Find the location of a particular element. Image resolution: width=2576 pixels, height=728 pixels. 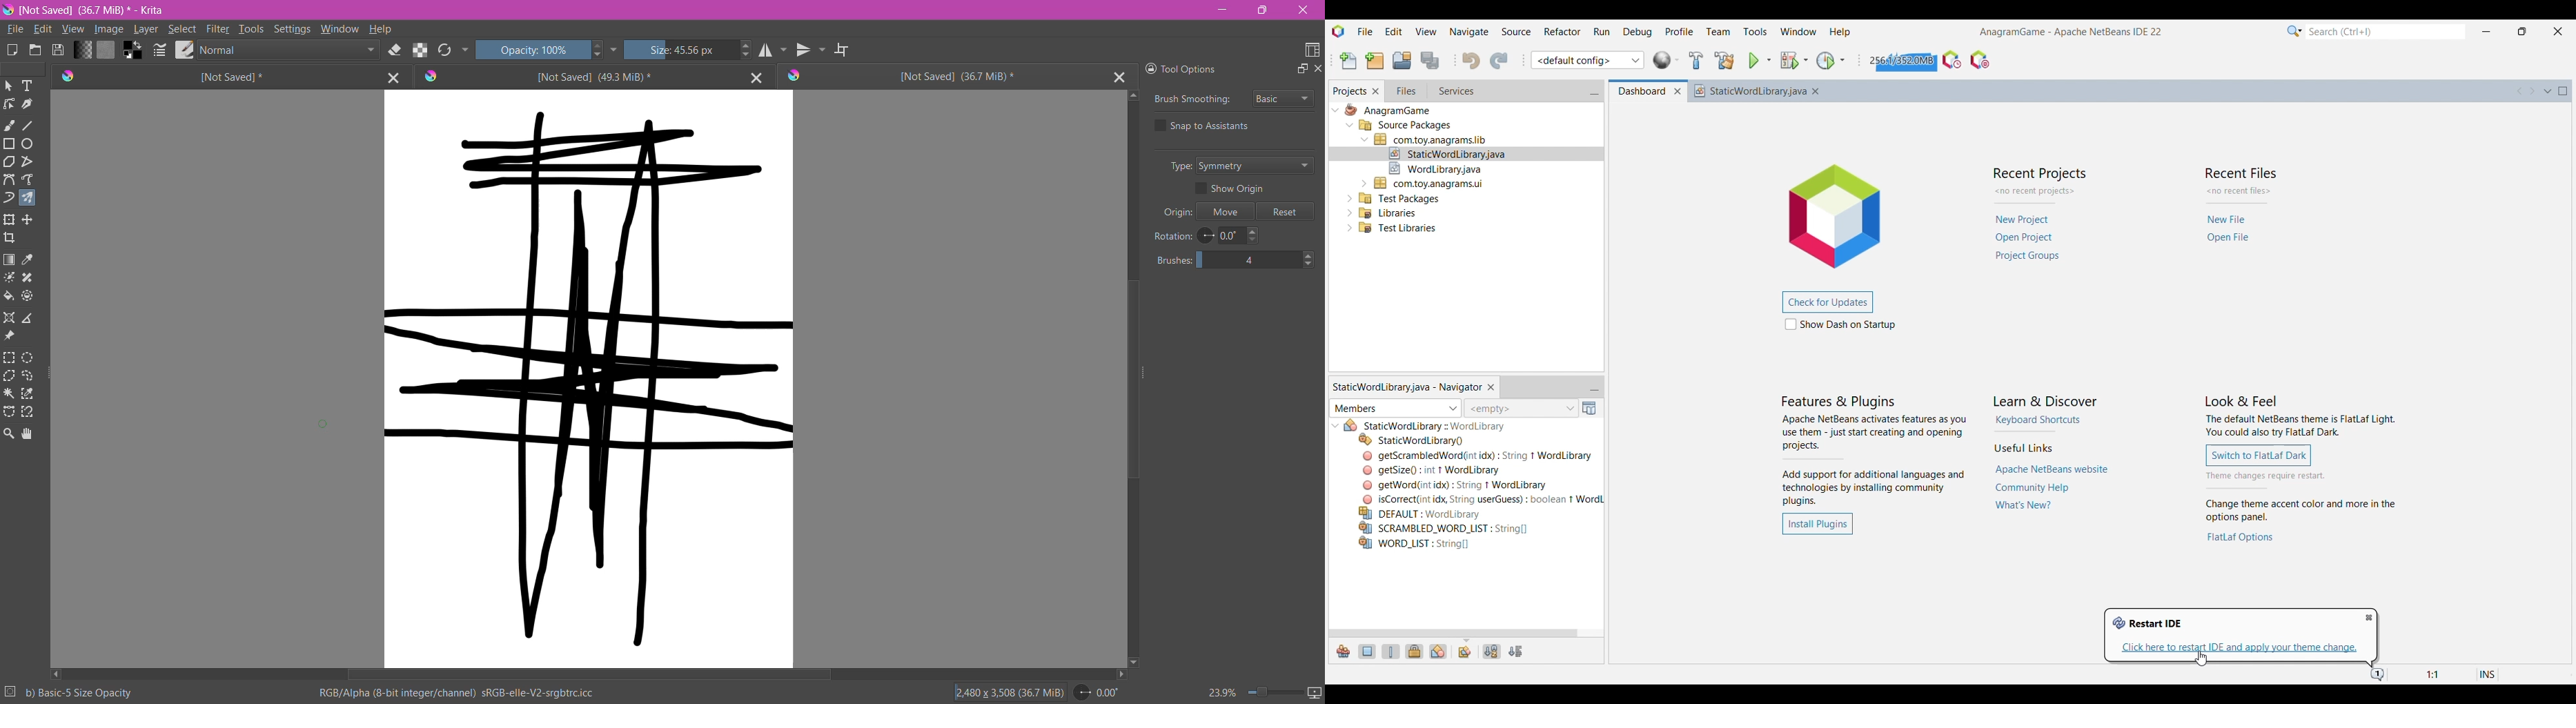

 is located at coordinates (1412, 439).